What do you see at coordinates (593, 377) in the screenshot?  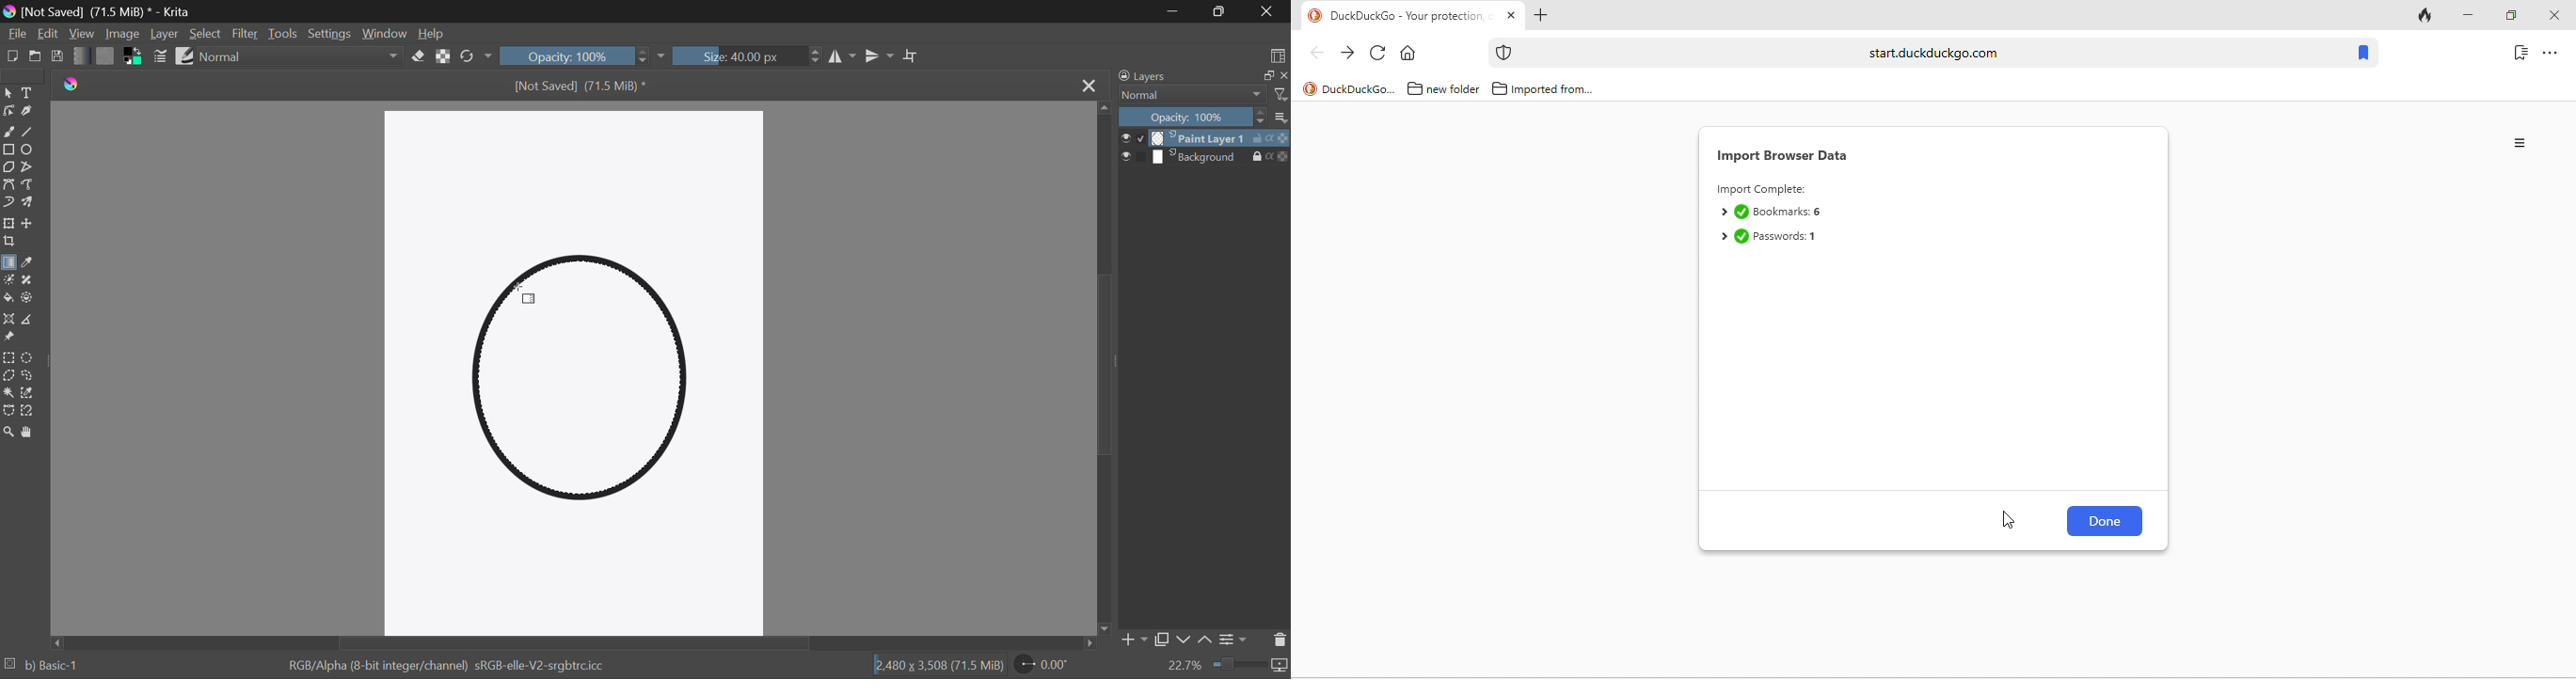 I see `Shape Selected` at bounding box center [593, 377].